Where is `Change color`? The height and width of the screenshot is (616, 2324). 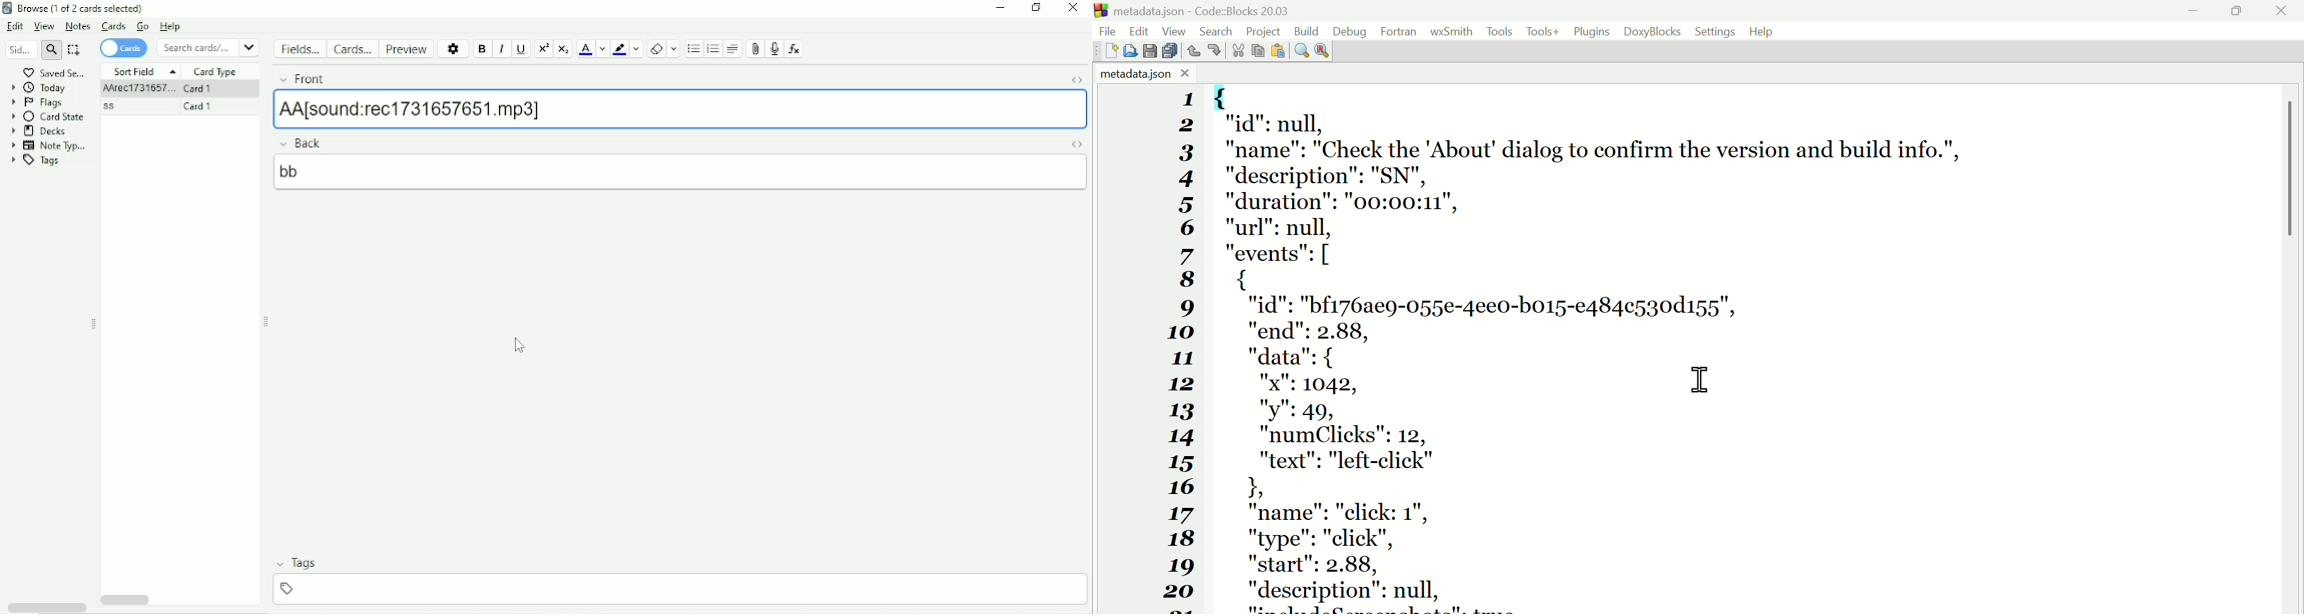 Change color is located at coordinates (603, 48).